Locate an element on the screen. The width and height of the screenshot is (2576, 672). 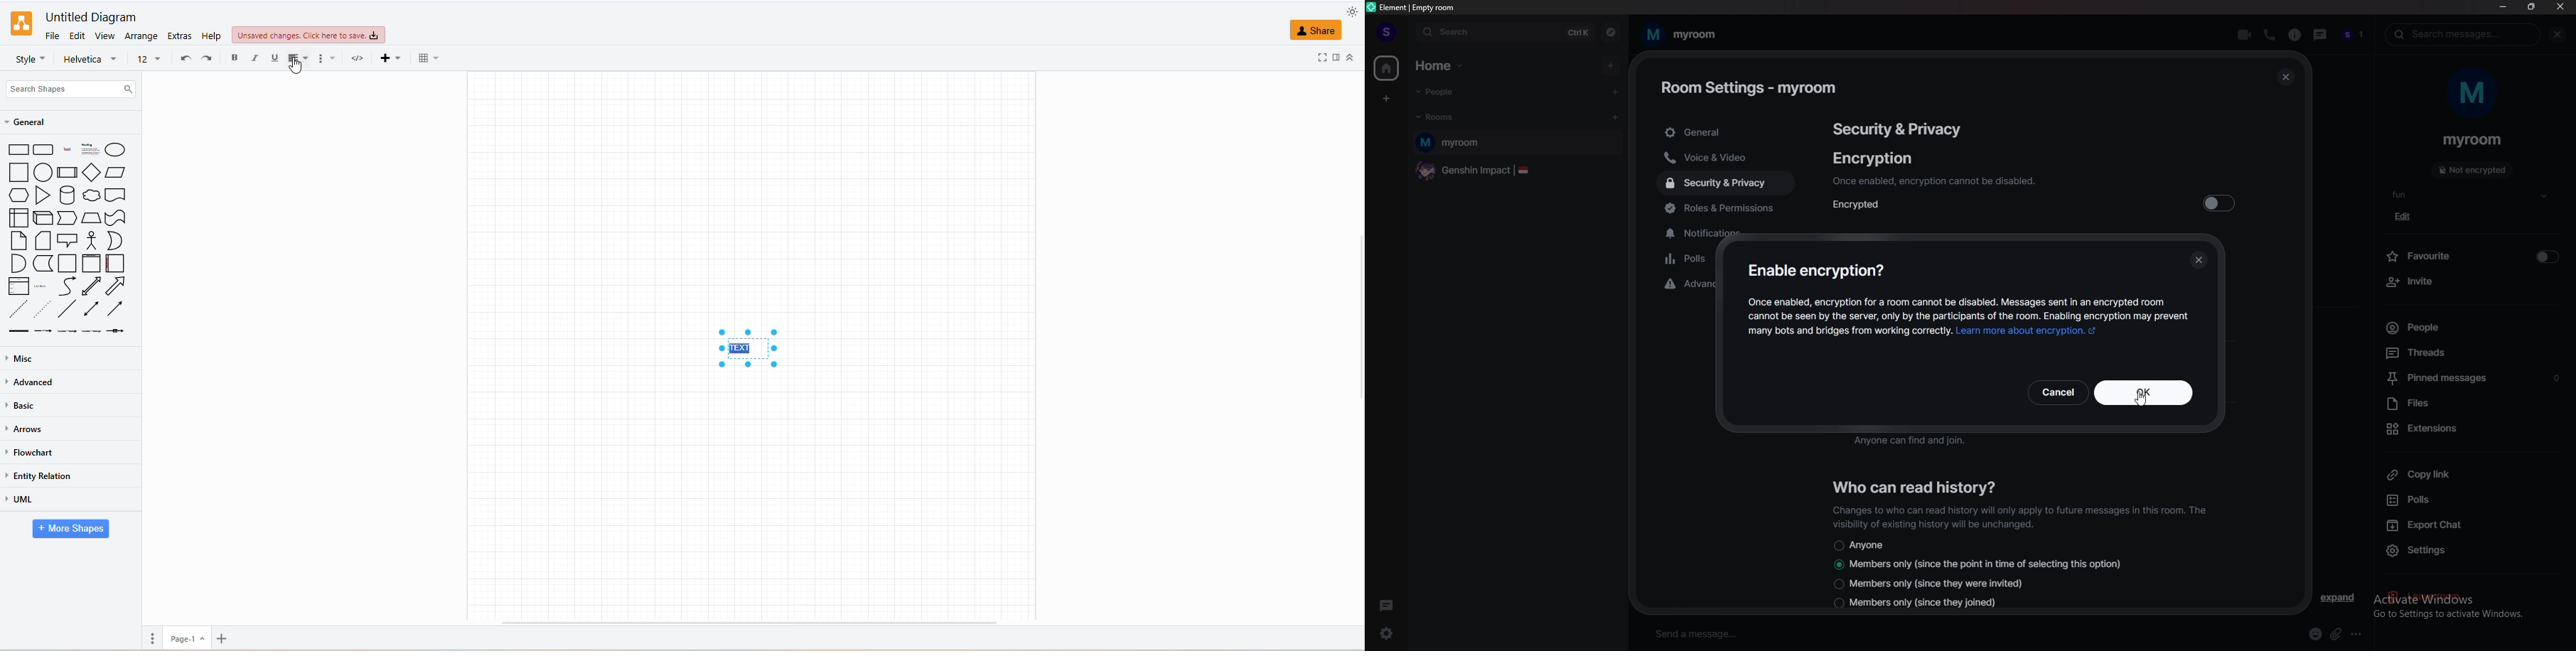
more shapes is located at coordinates (67, 529).